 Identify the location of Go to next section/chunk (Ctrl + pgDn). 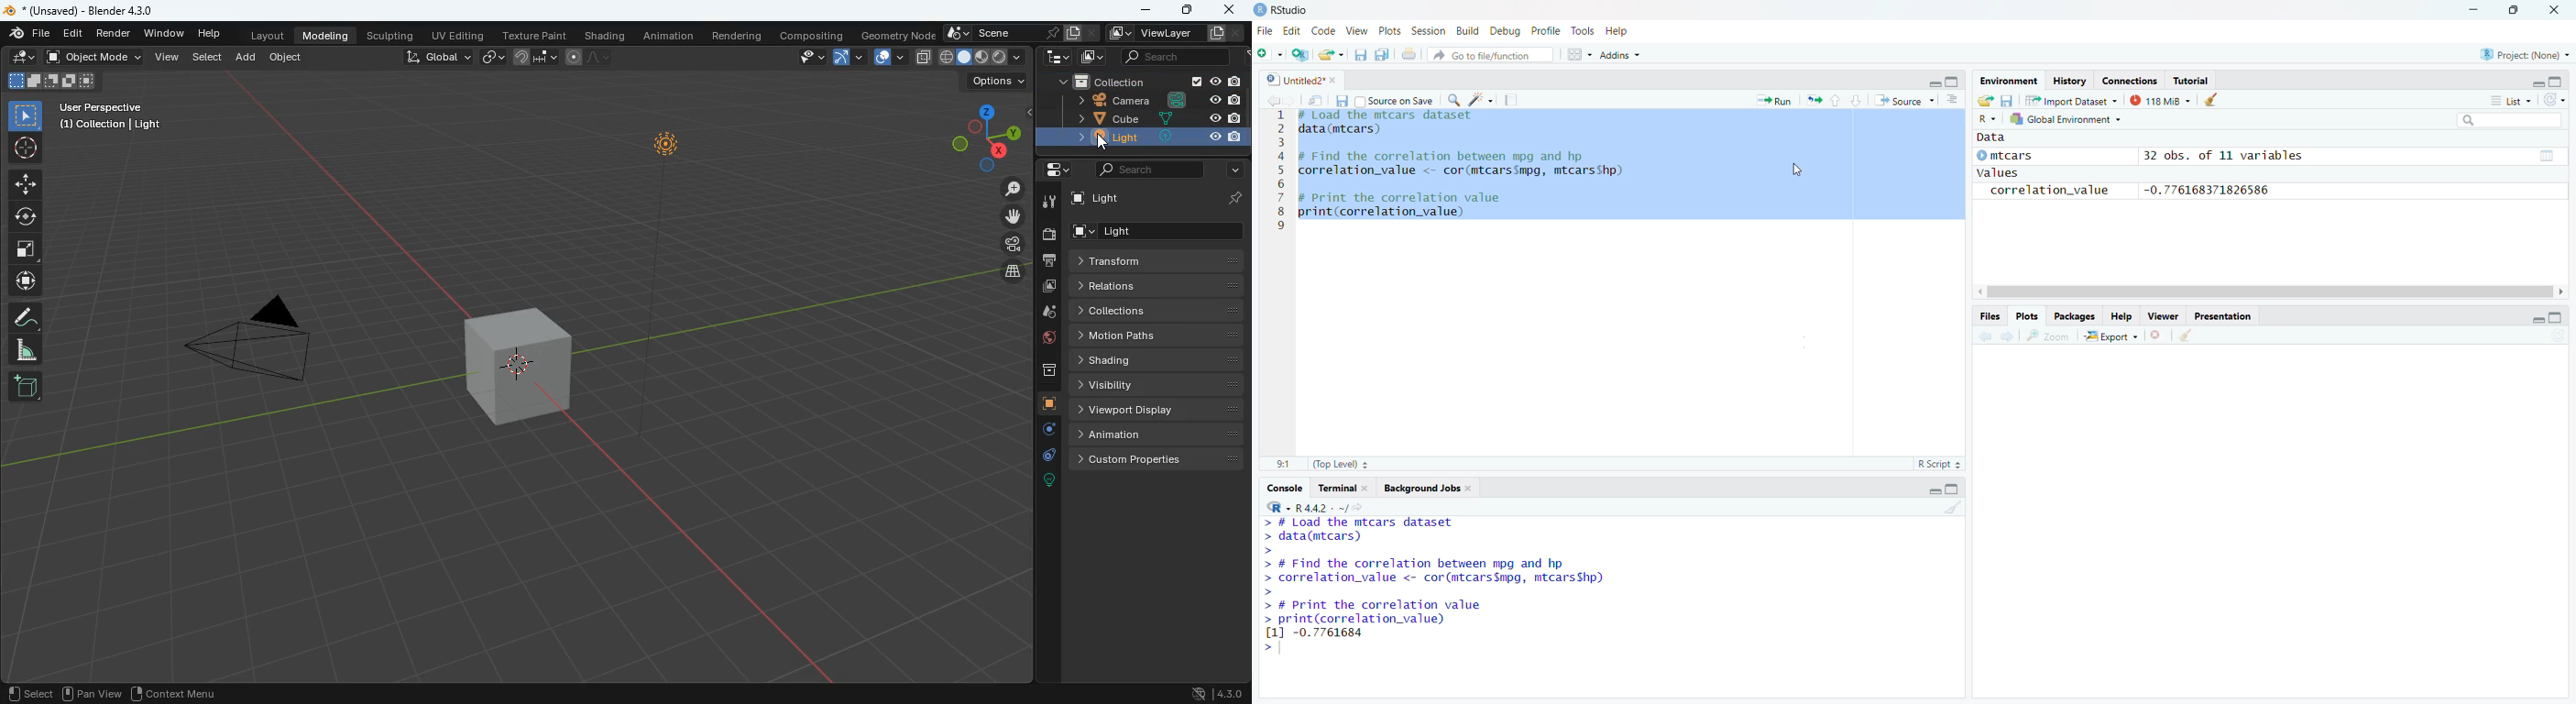
(1858, 99).